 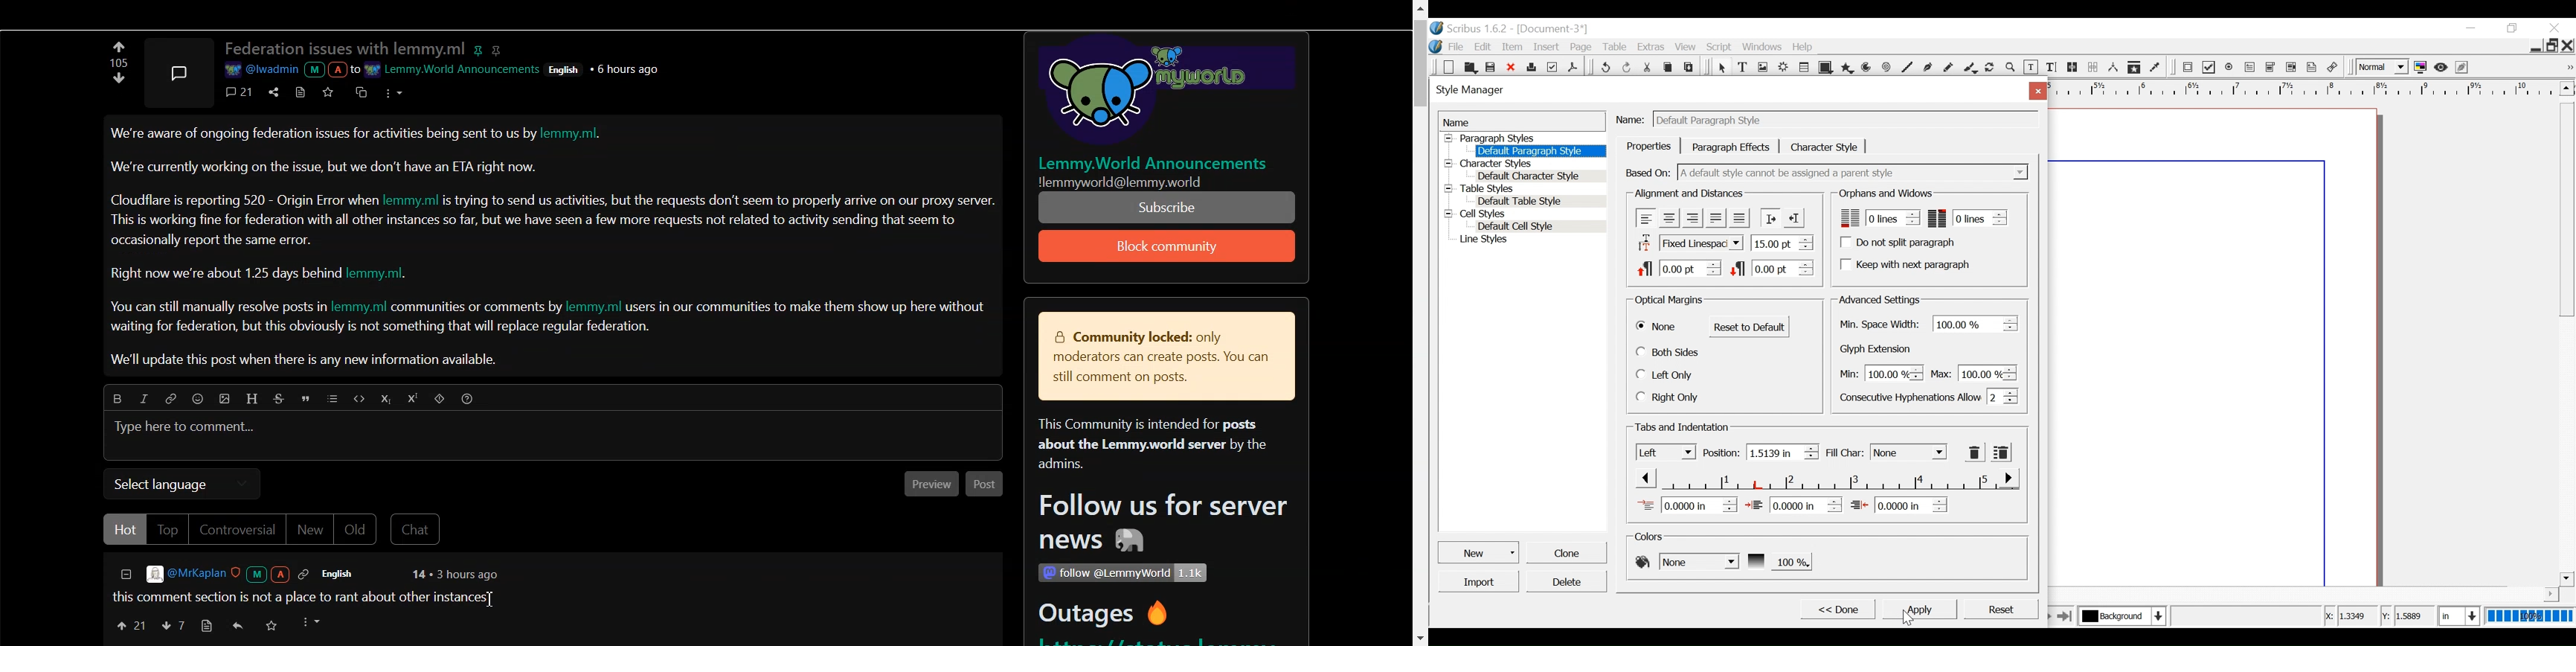 I want to click on Background shade, so click(x=1779, y=560).